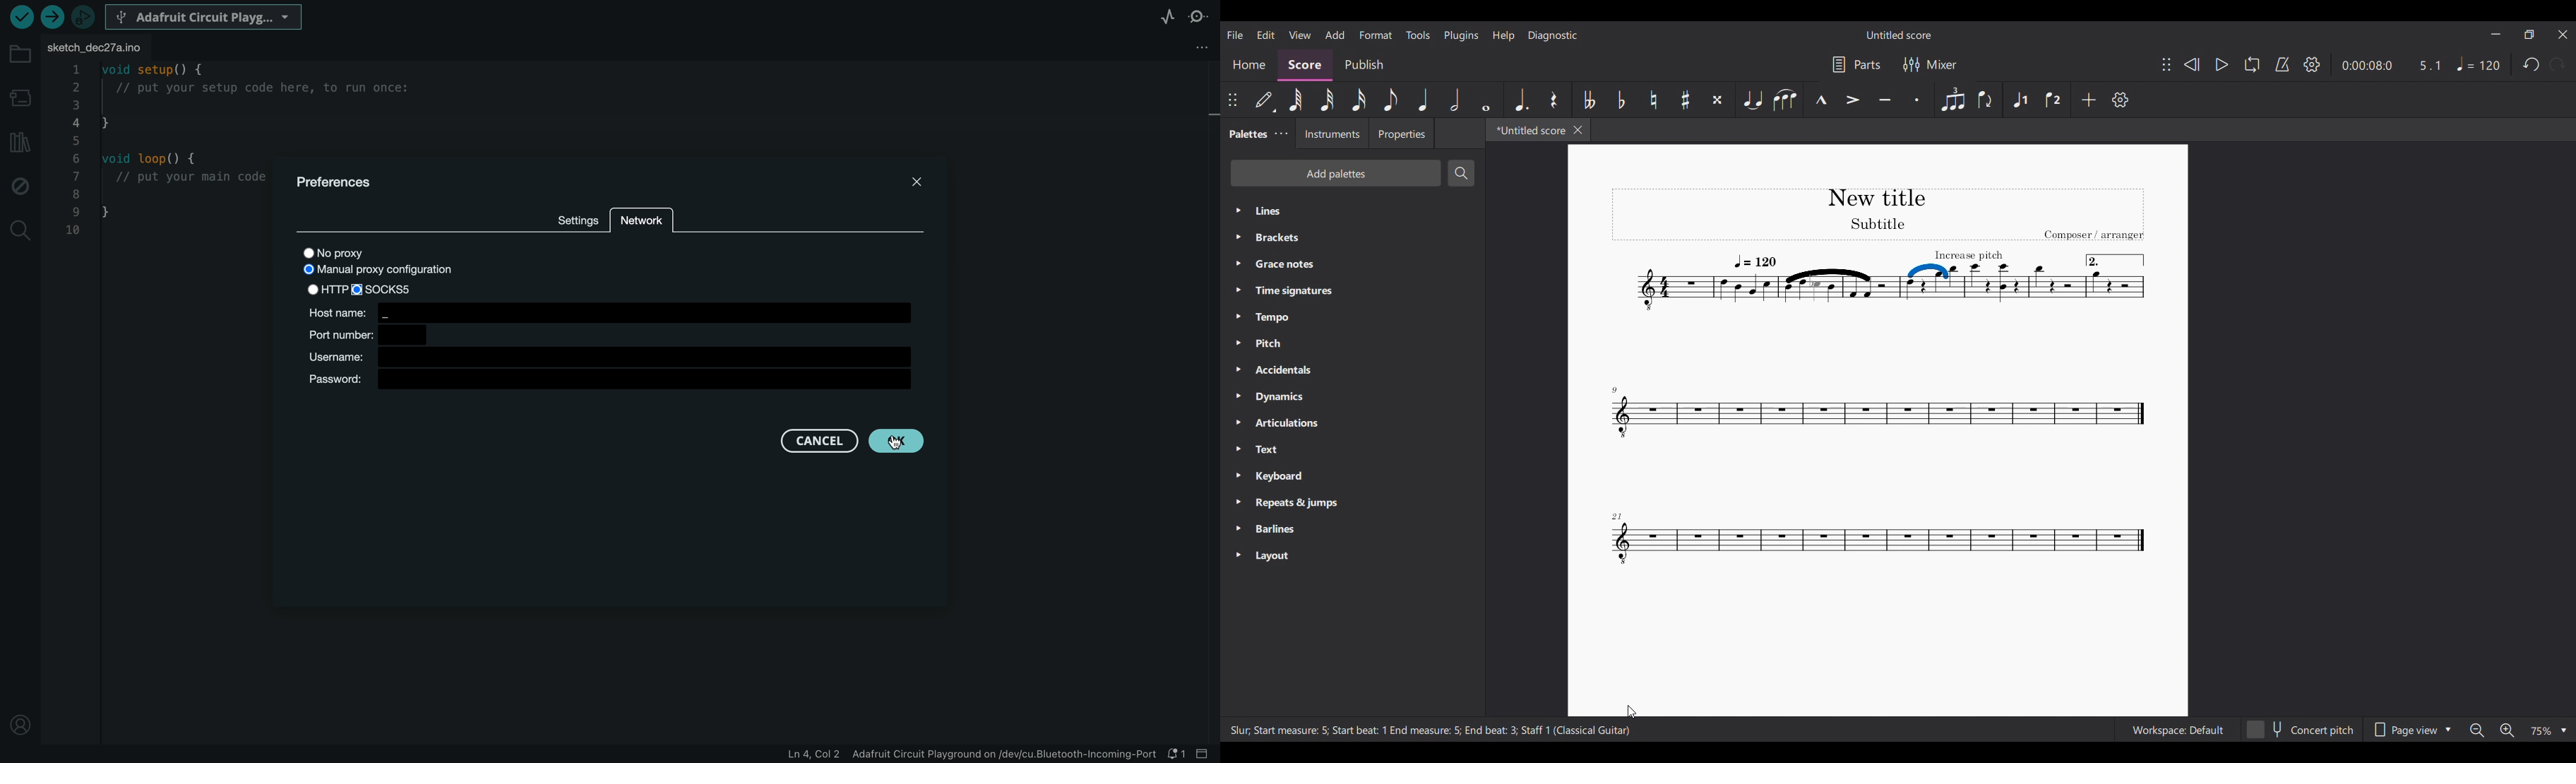  I want to click on Tuplet, so click(1953, 99).